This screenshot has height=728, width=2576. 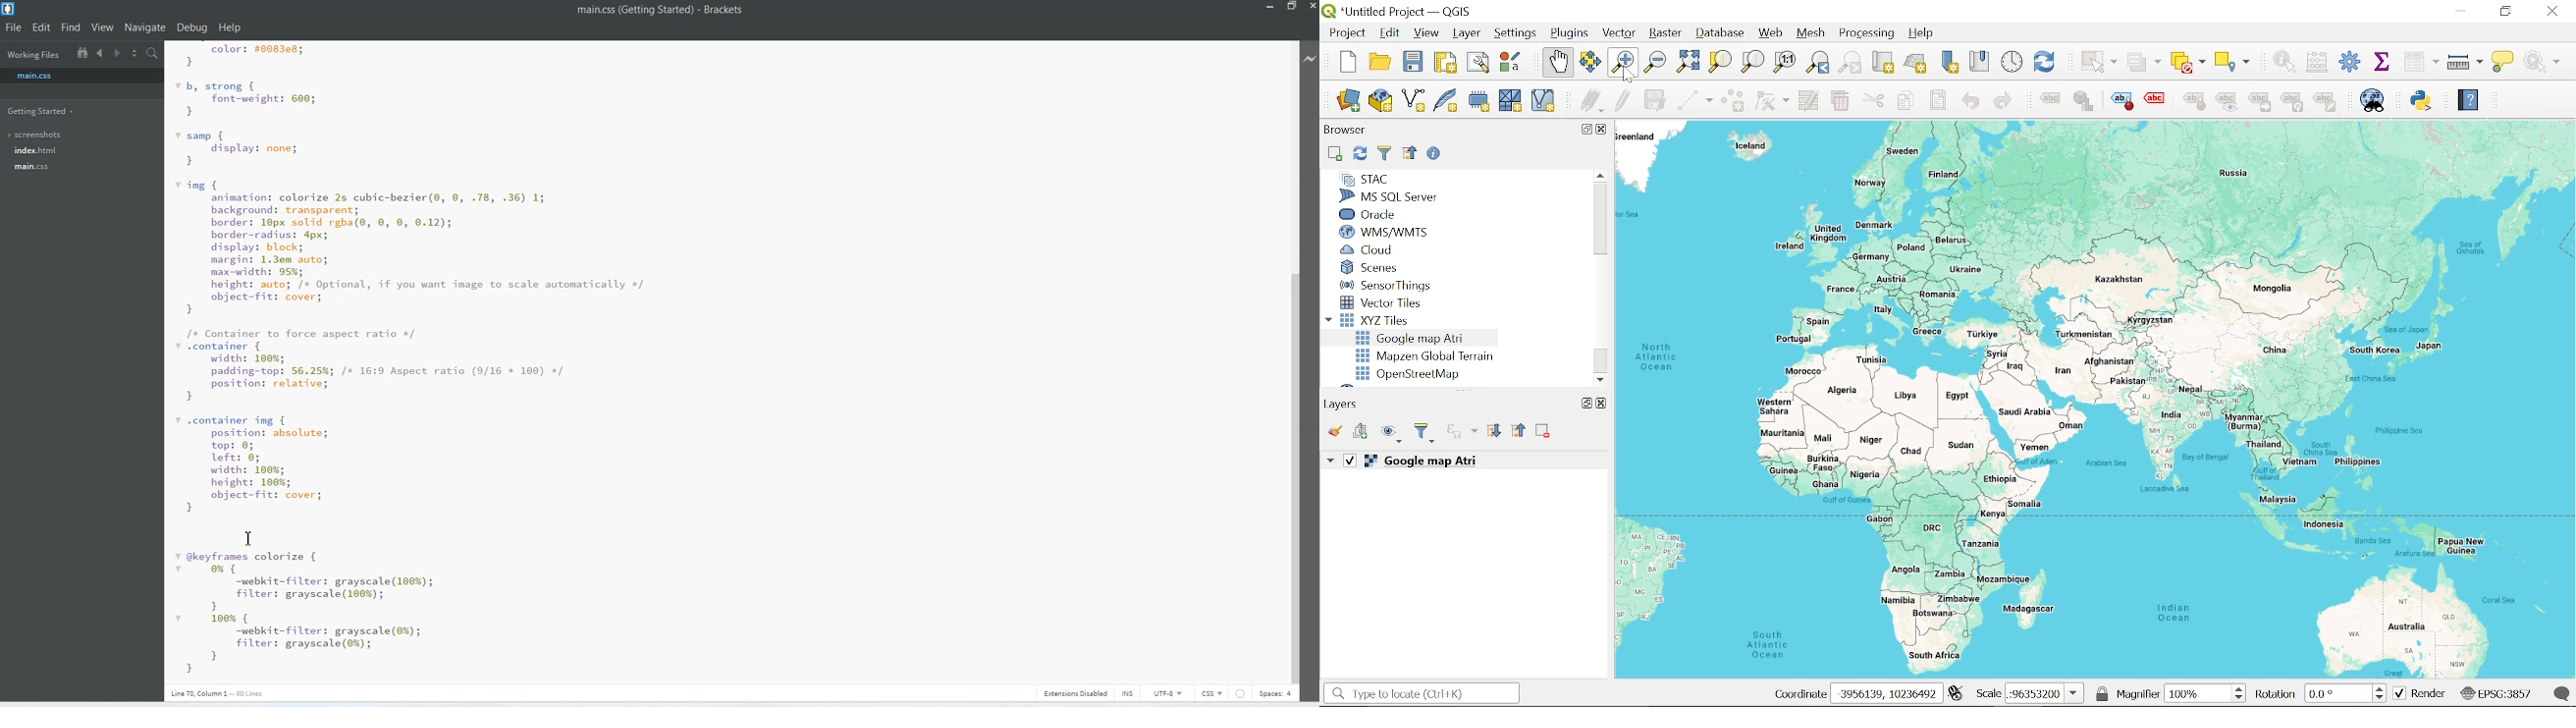 I want to click on Vertex tool, so click(x=1772, y=102).